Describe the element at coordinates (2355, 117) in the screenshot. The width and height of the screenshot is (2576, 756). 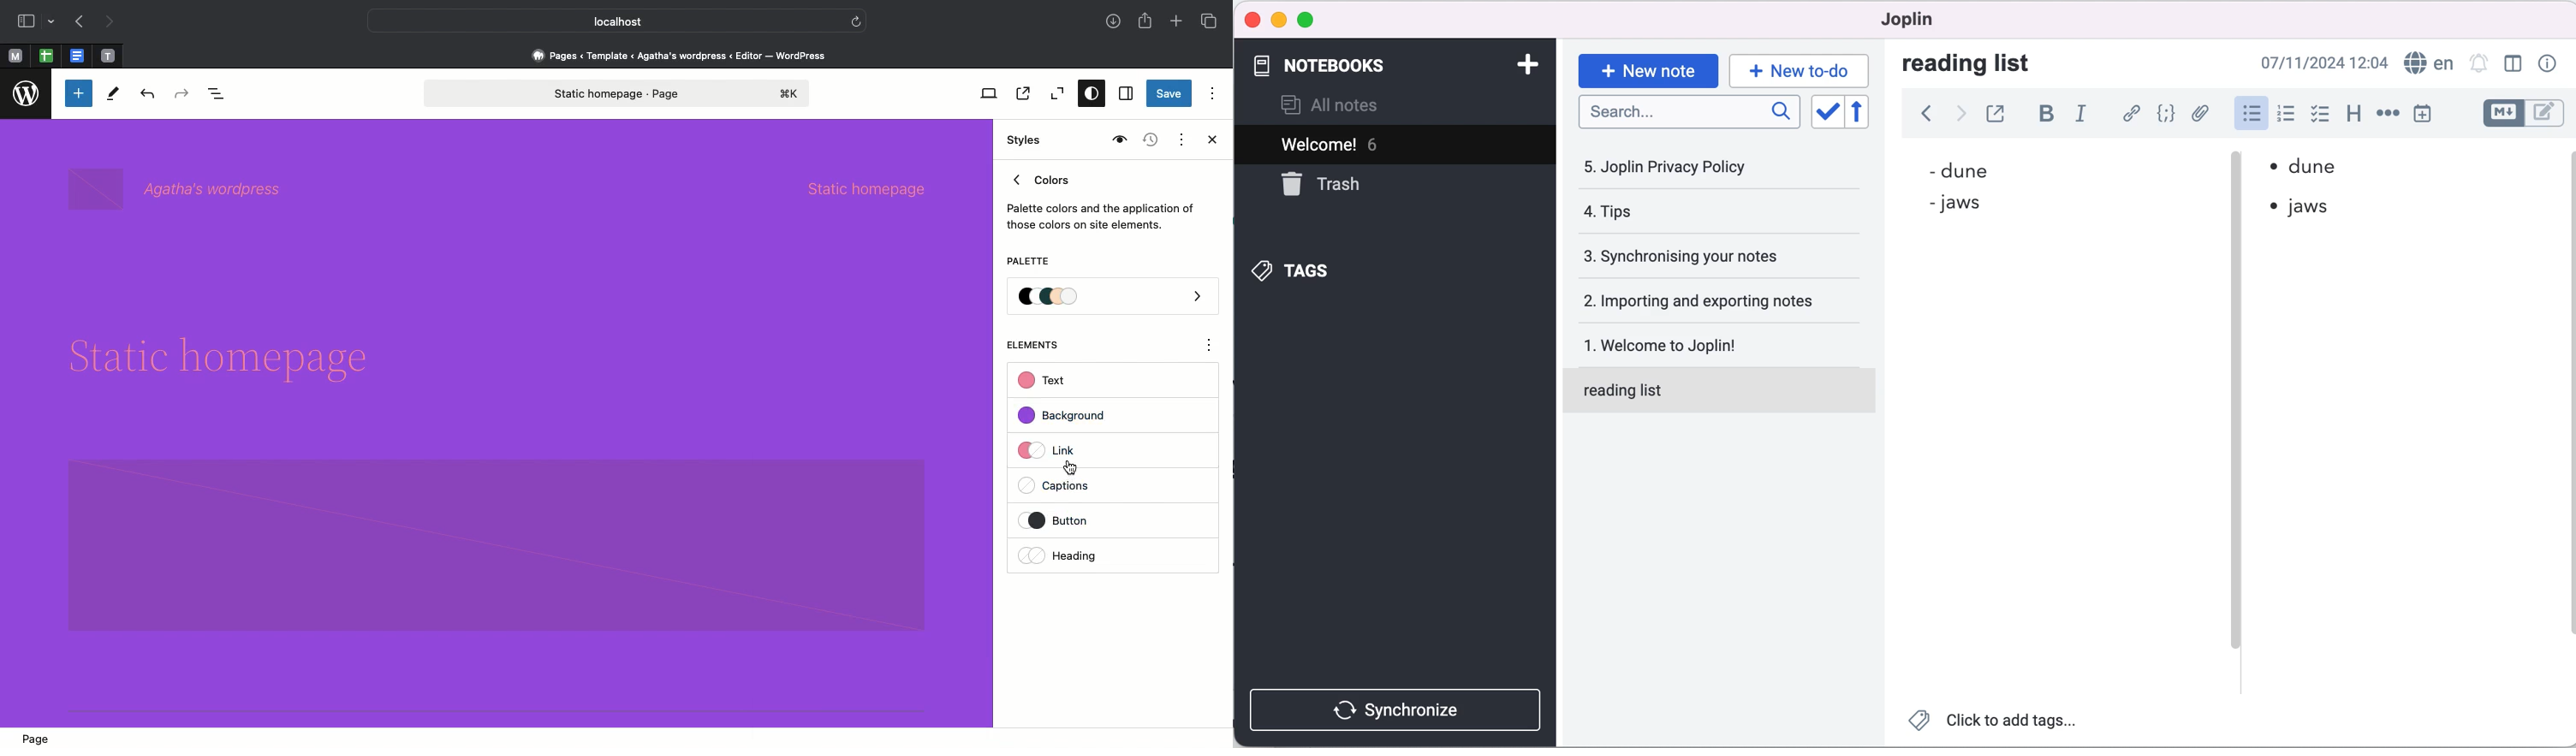
I see `heading` at that location.